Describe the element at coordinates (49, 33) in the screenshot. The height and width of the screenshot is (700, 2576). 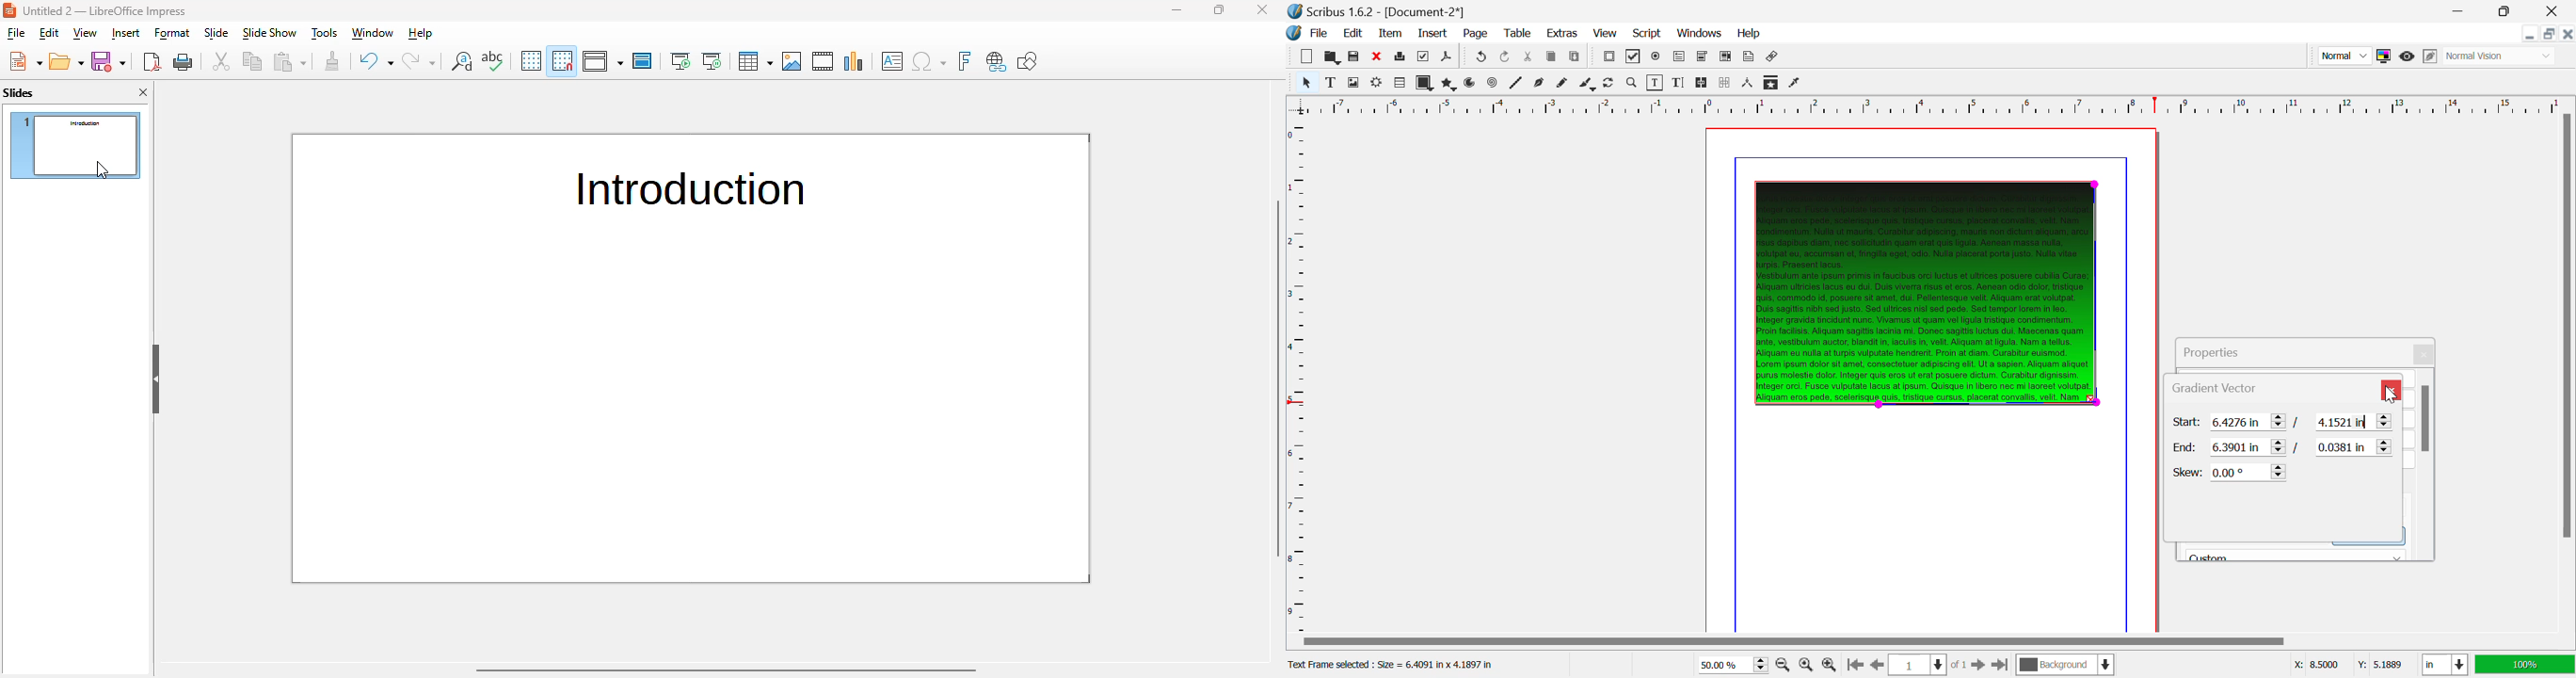
I see `edit` at that location.